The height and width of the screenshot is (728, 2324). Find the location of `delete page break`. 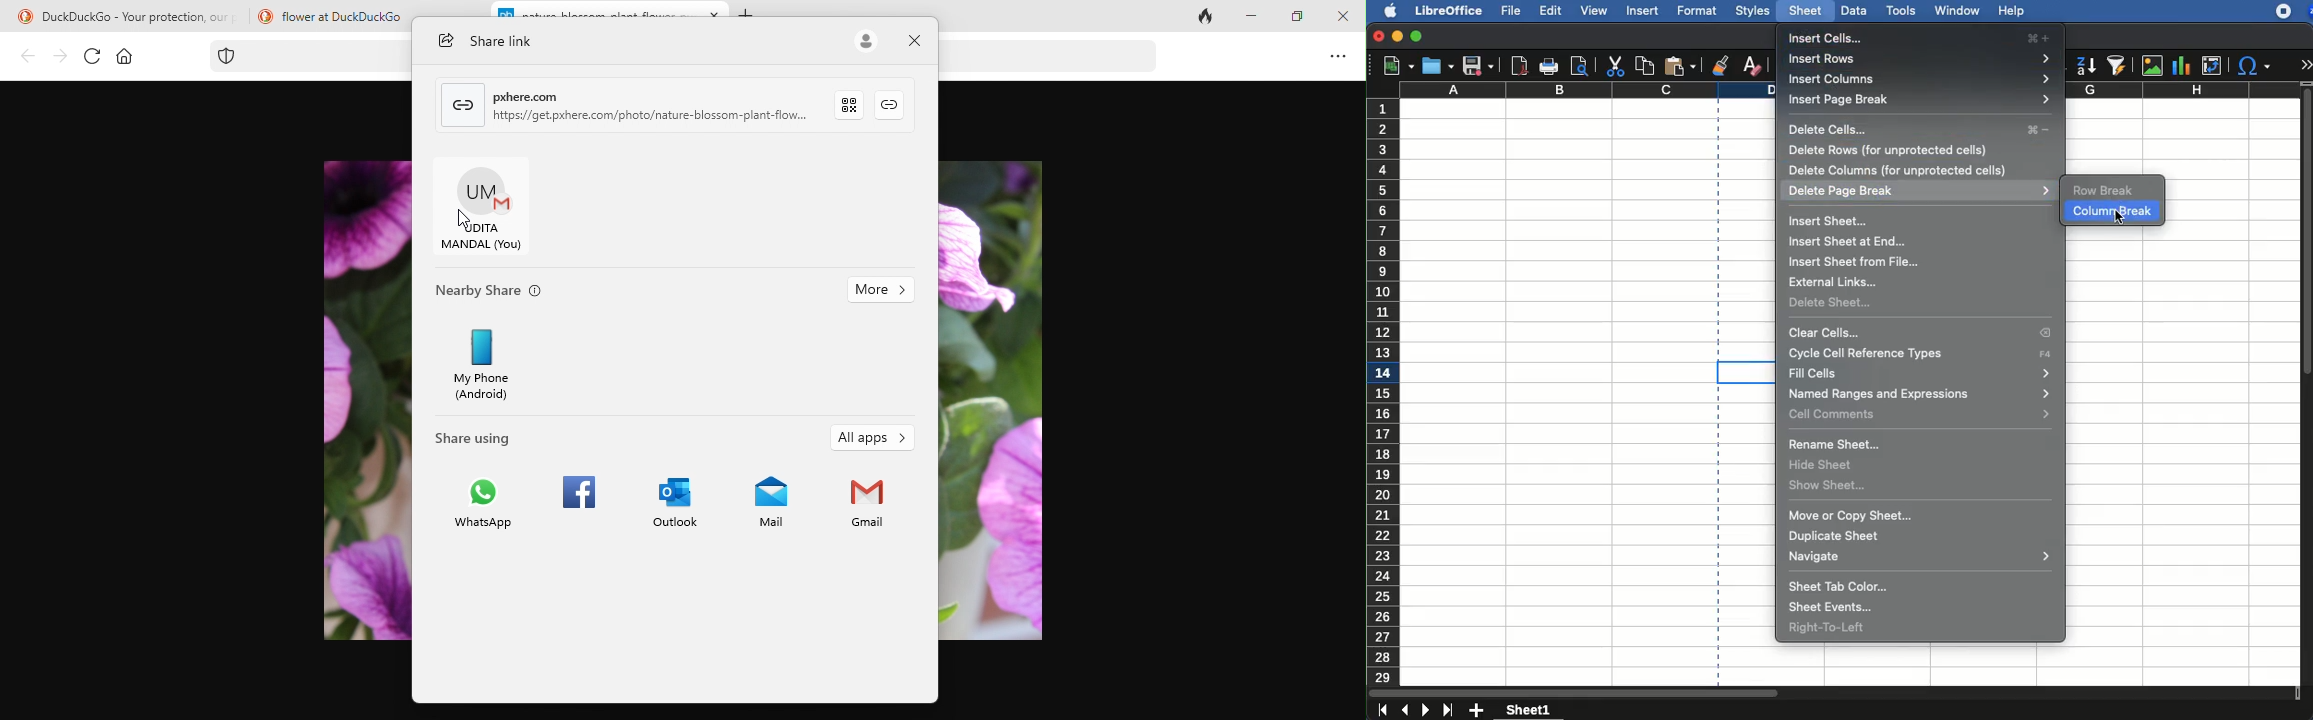

delete page break is located at coordinates (1921, 191).